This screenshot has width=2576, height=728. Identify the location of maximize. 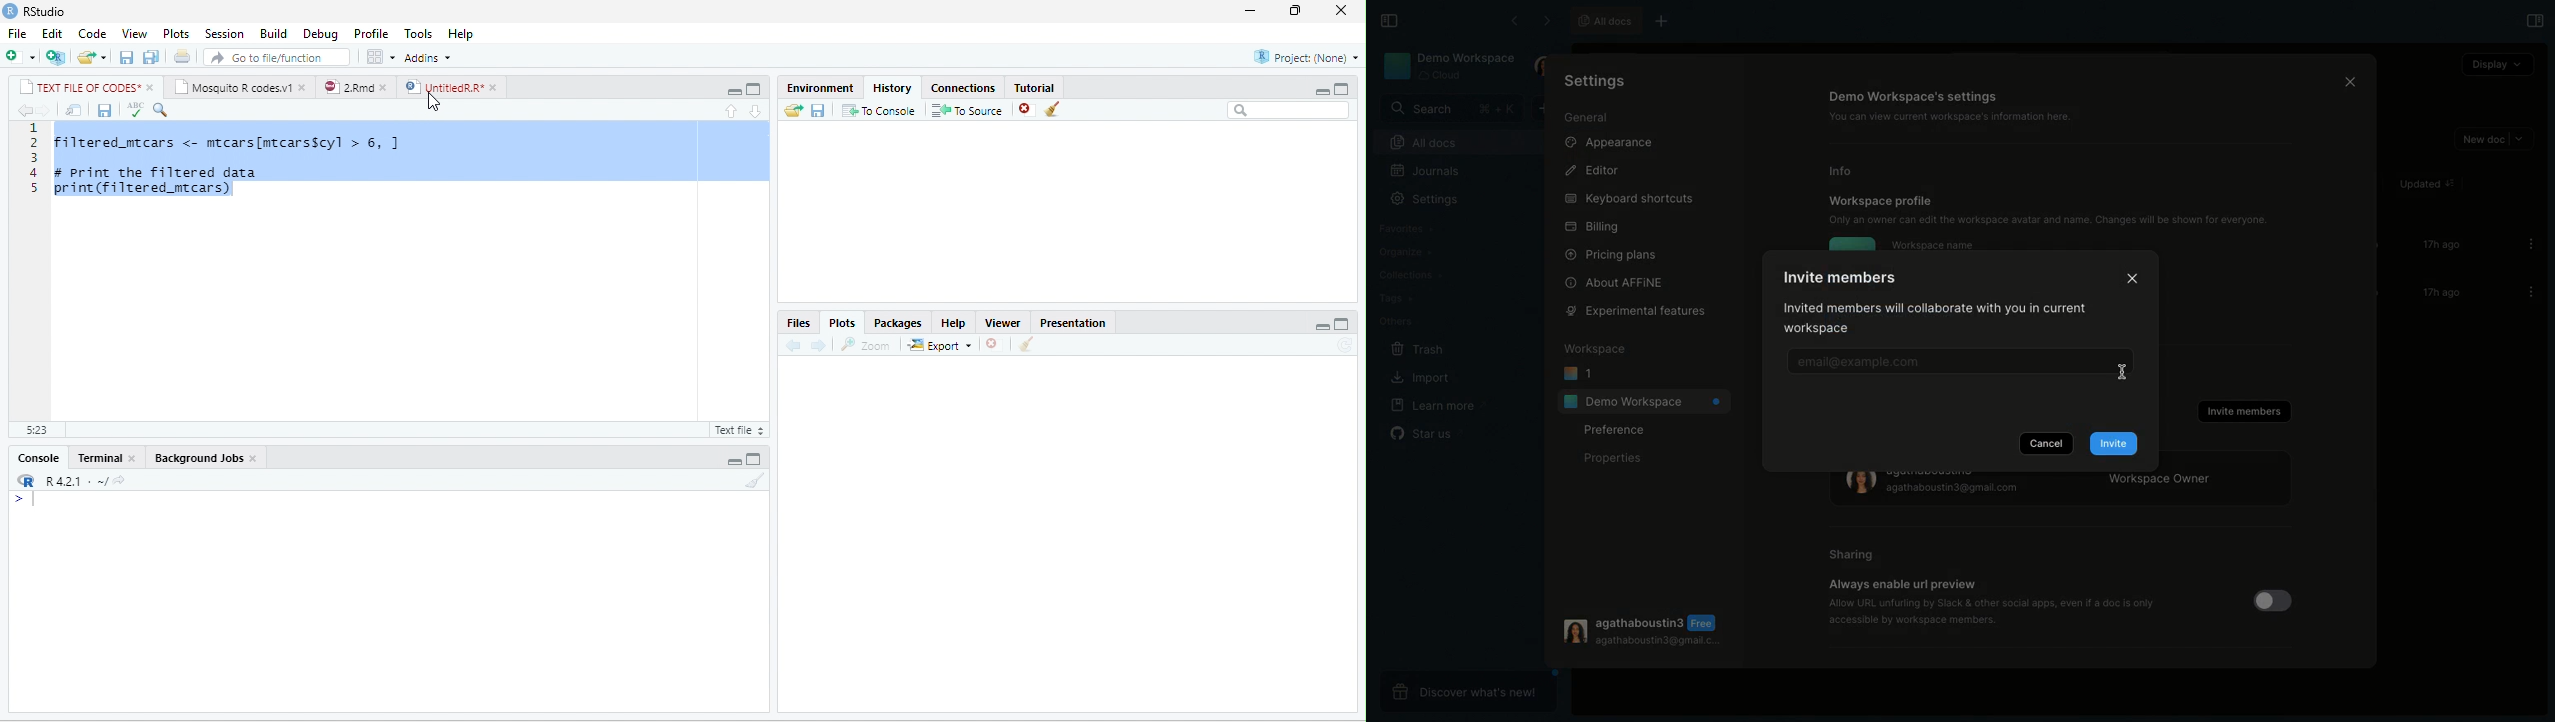
(1342, 324).